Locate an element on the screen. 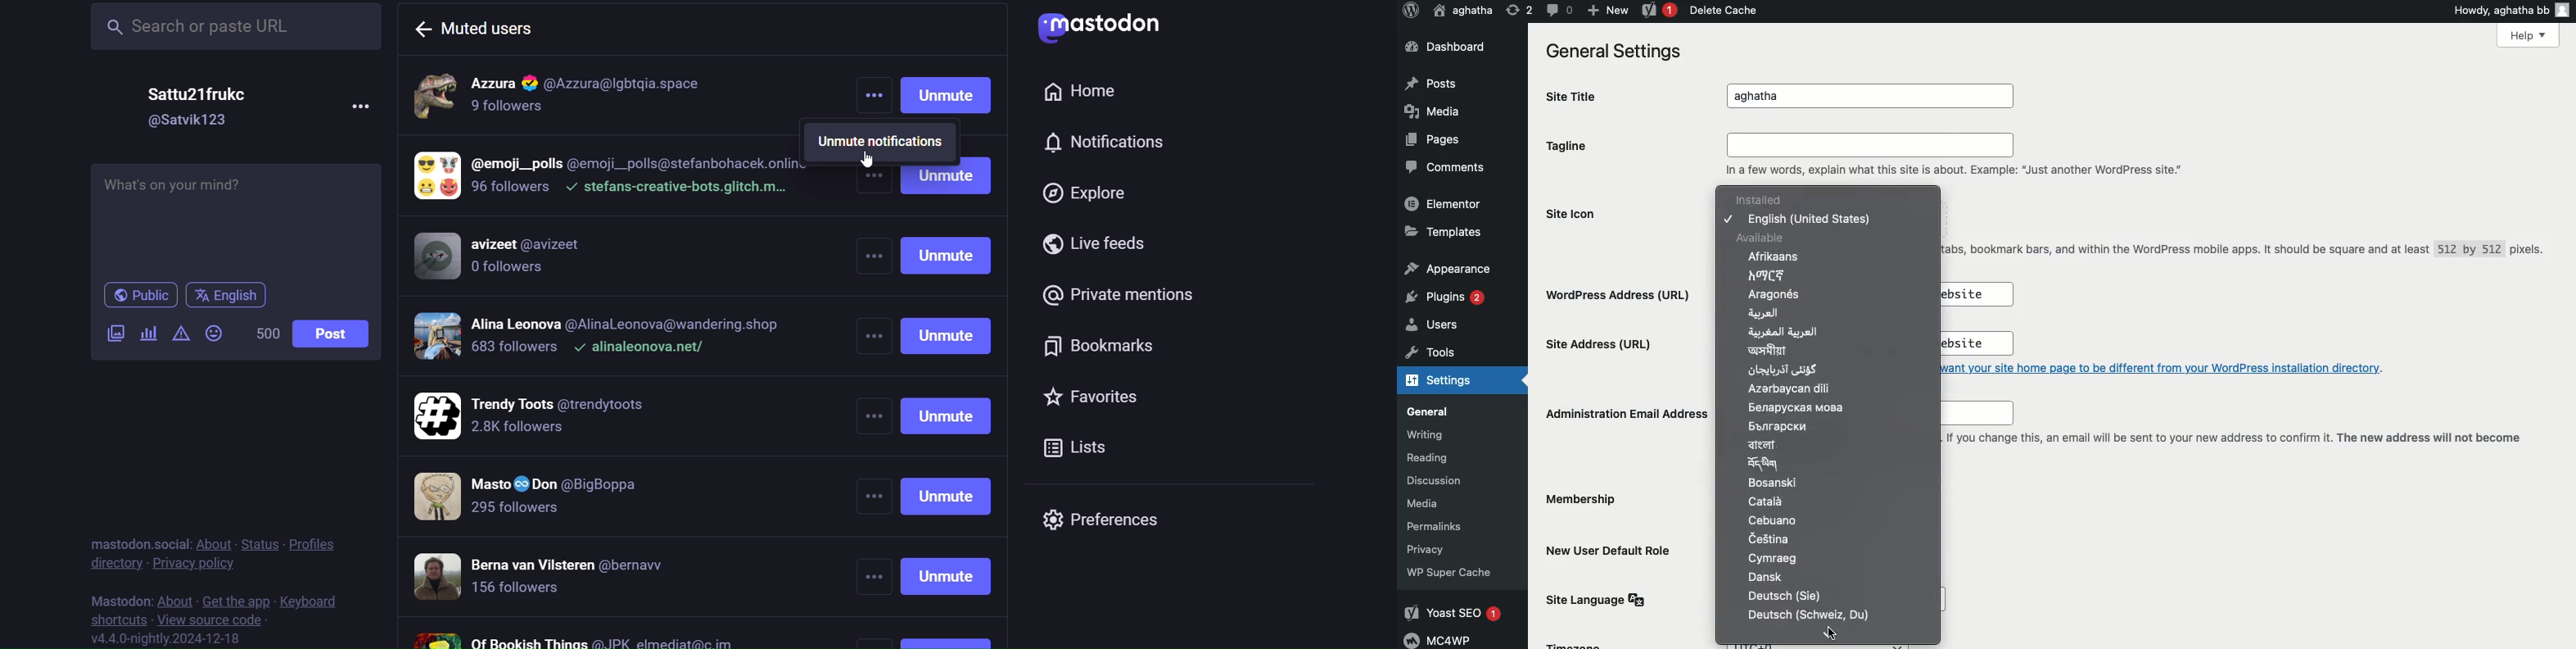 The width and height of the screenshot is (2576, 672). Media is located at coordinates (1437, 503).